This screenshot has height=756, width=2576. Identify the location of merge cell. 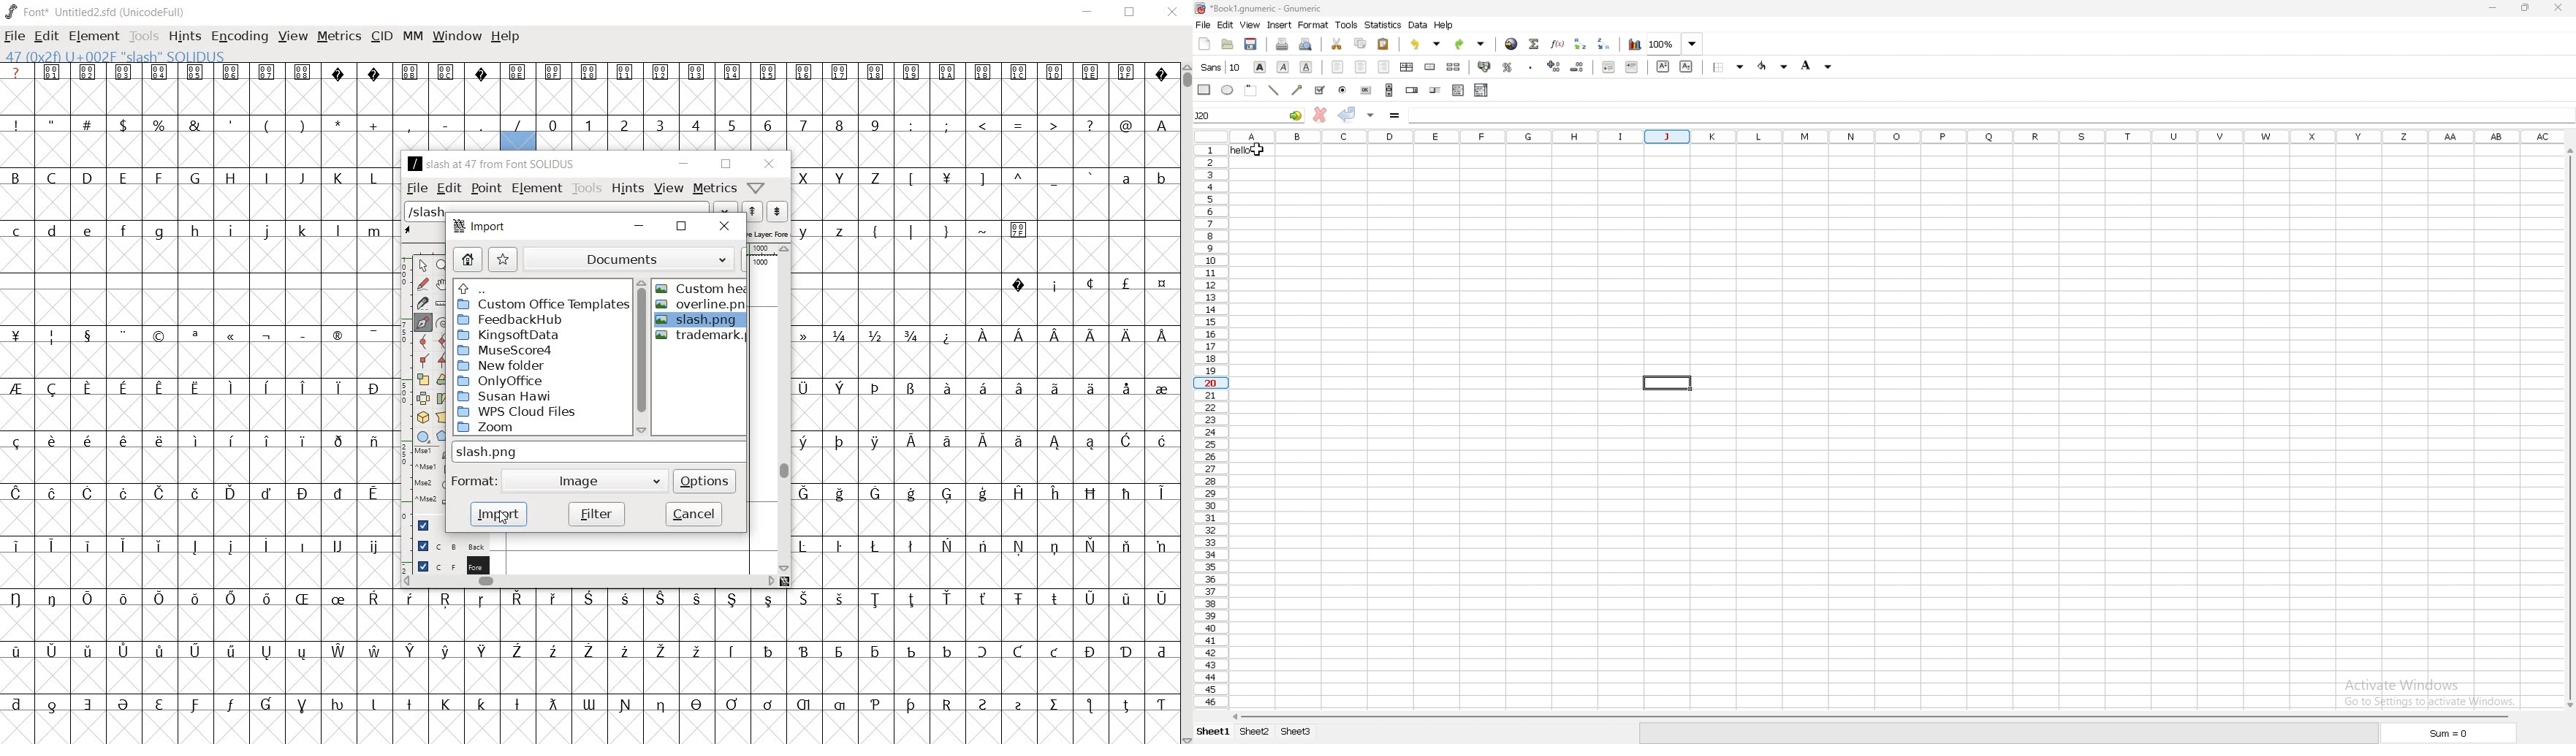
(1431, 66).